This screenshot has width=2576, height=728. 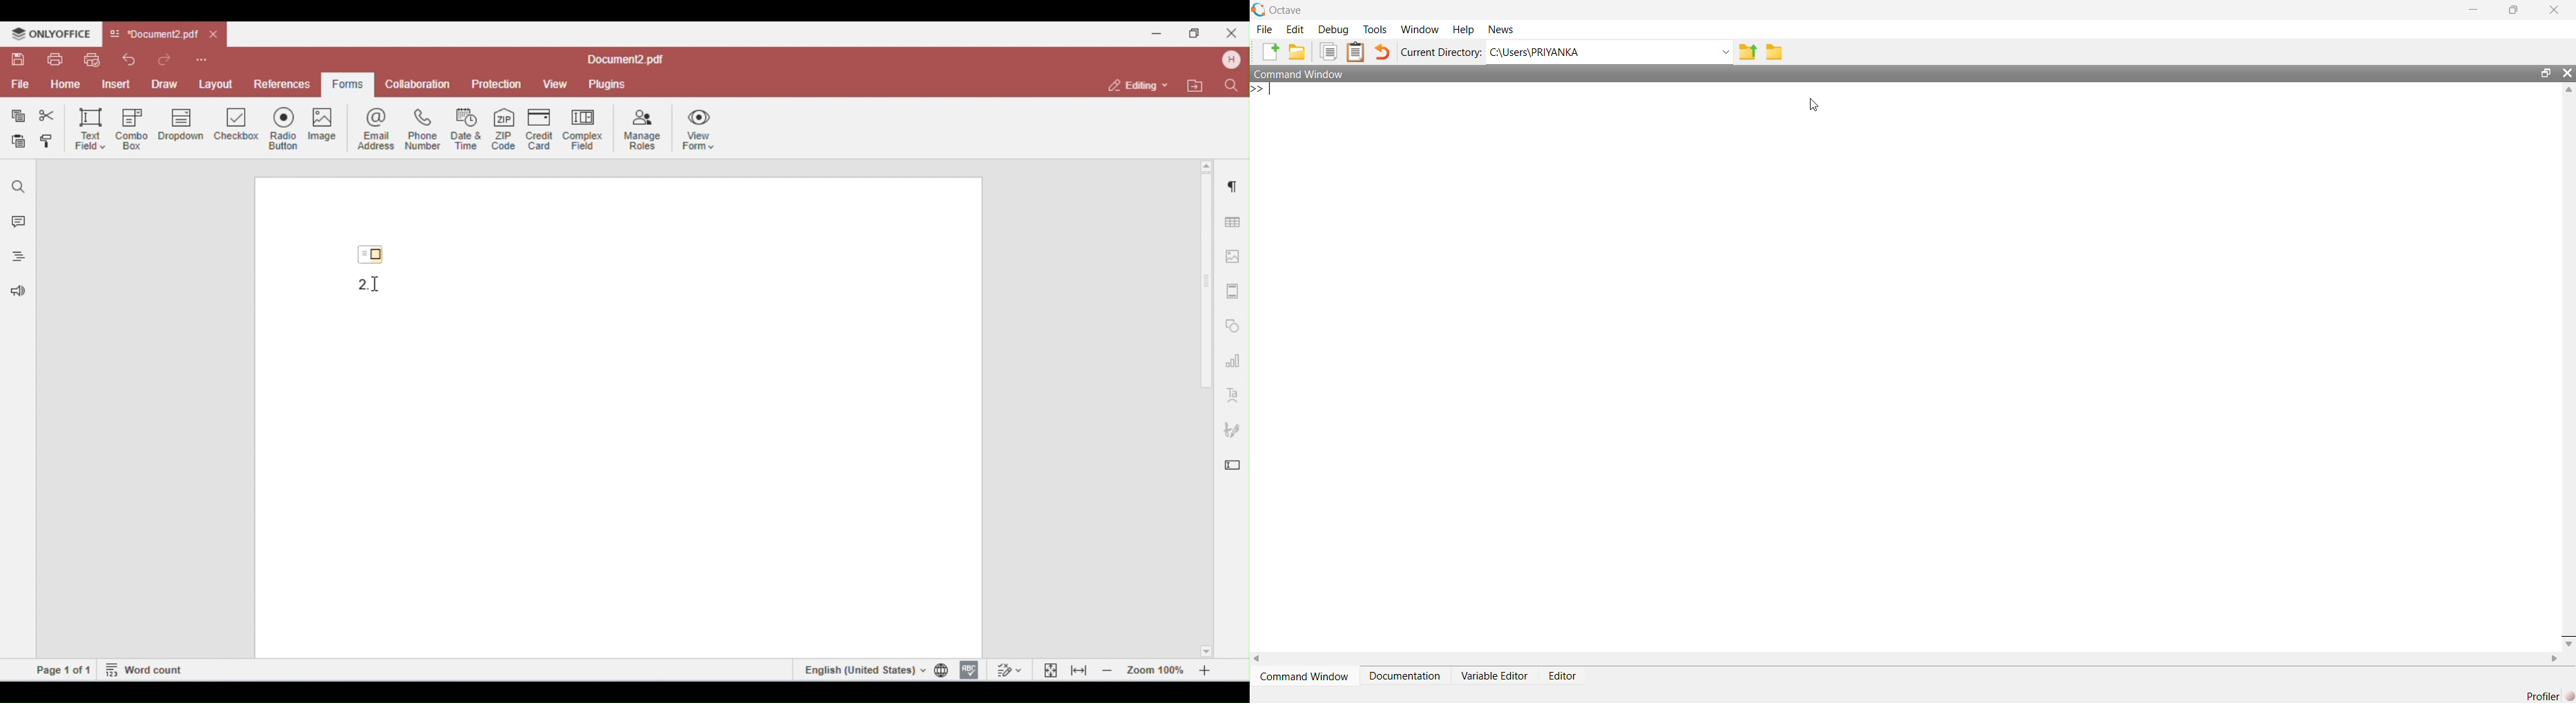 I want to click on cursor, so click(x=1813, y=105).